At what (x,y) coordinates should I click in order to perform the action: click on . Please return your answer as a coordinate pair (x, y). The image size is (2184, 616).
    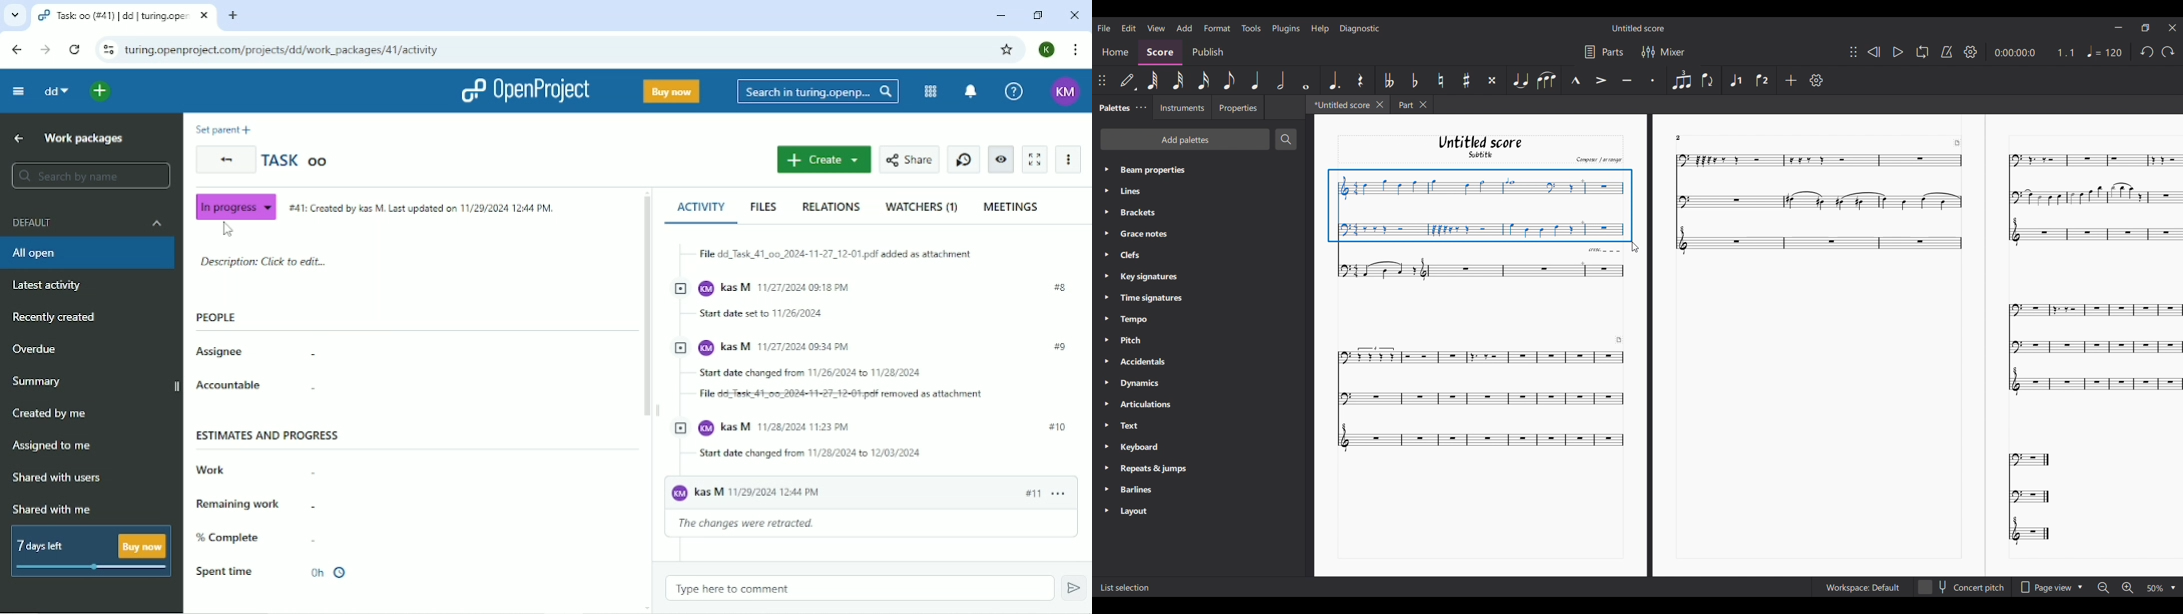
    Looking at the image, I should click on (1105, 277).